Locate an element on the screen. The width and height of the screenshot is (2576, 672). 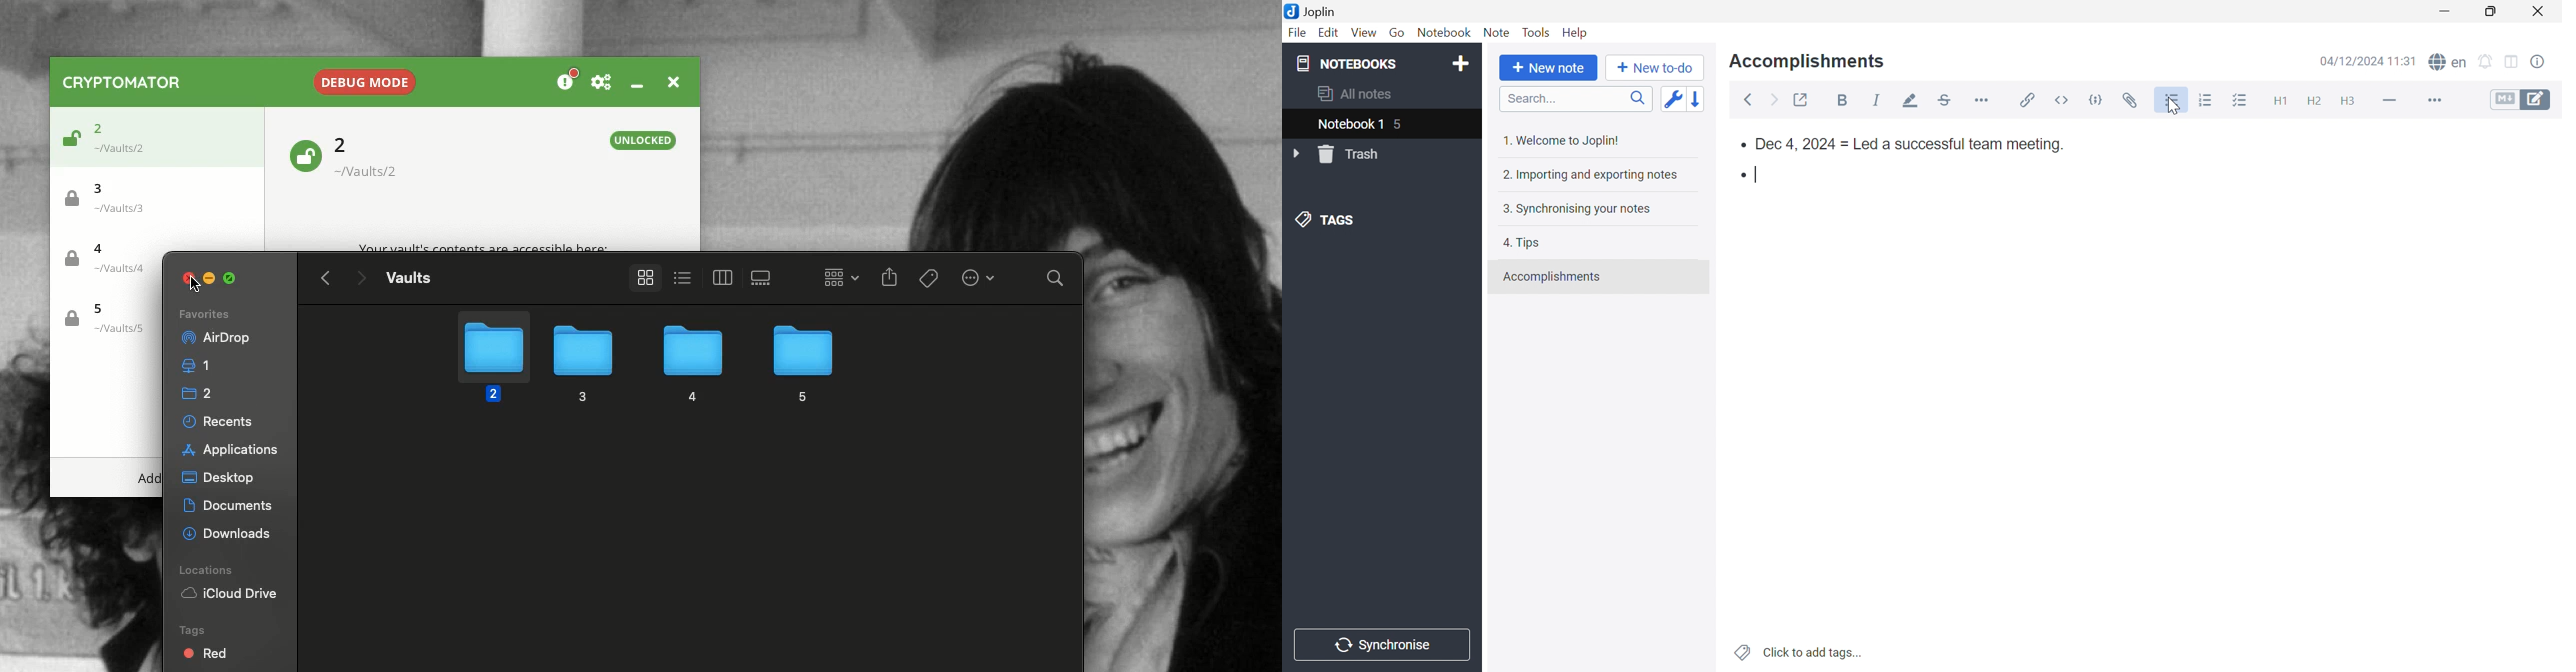
Bold is located at coordinates (1843, 99).